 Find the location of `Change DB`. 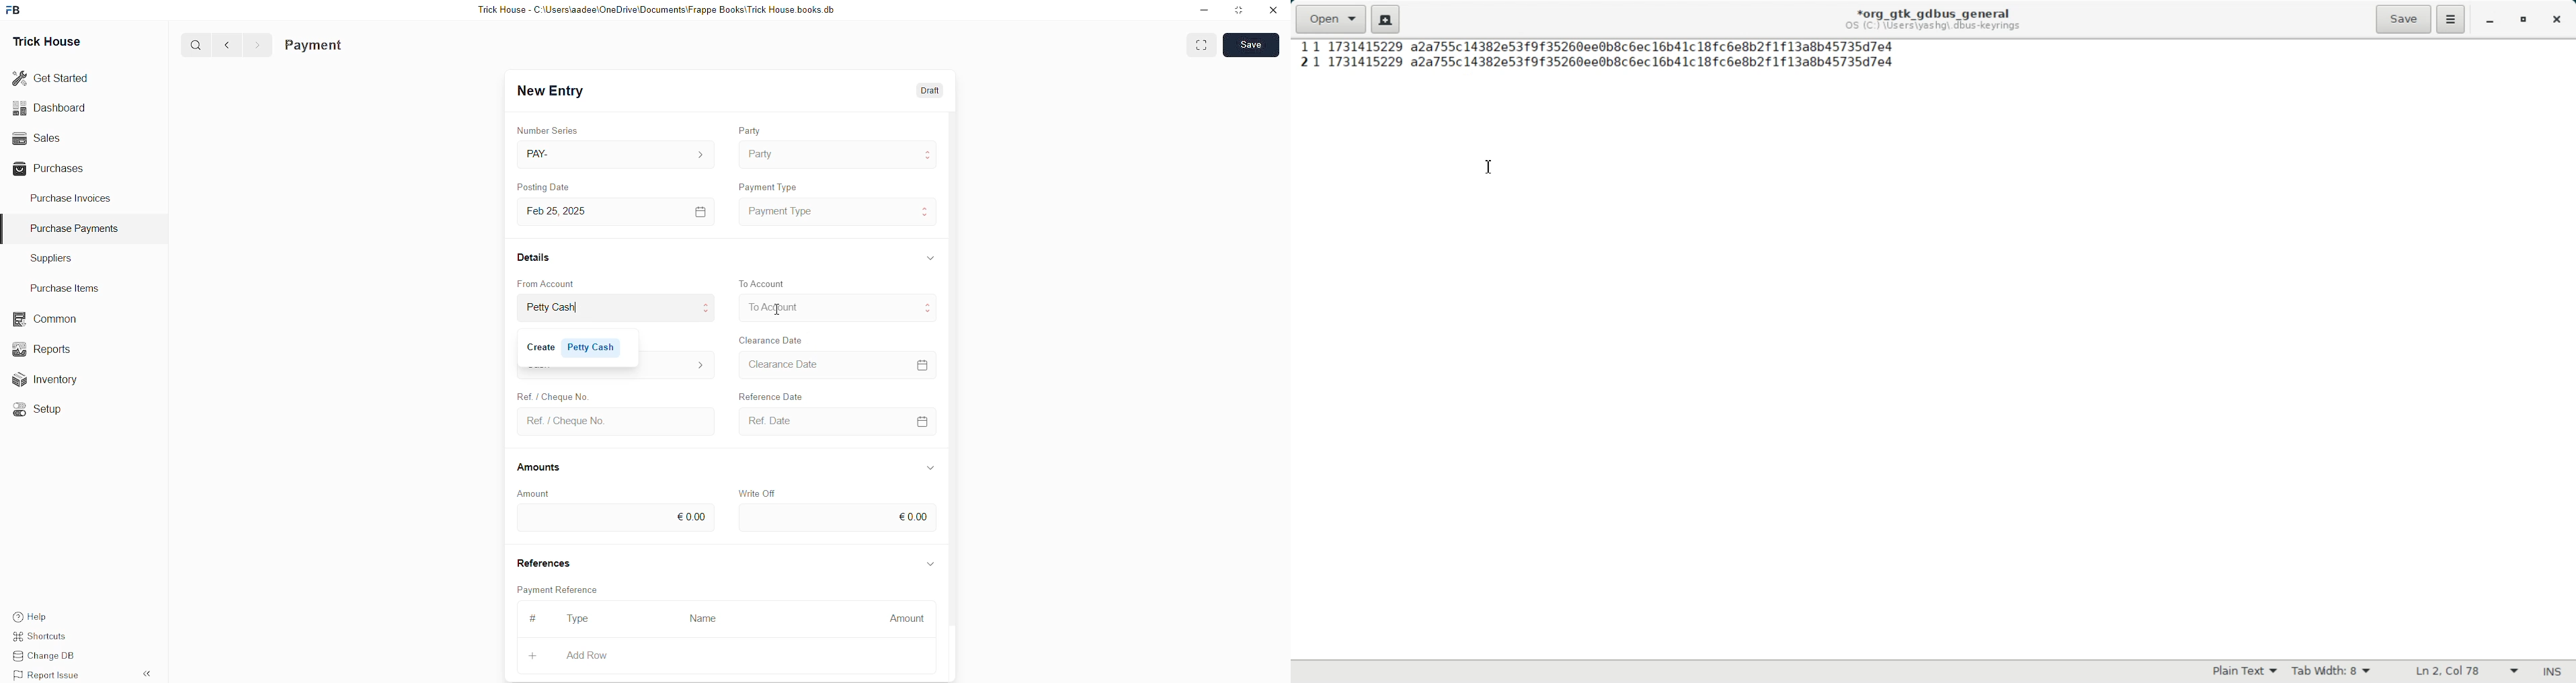

Change DB is located at coordinates (51, 657).